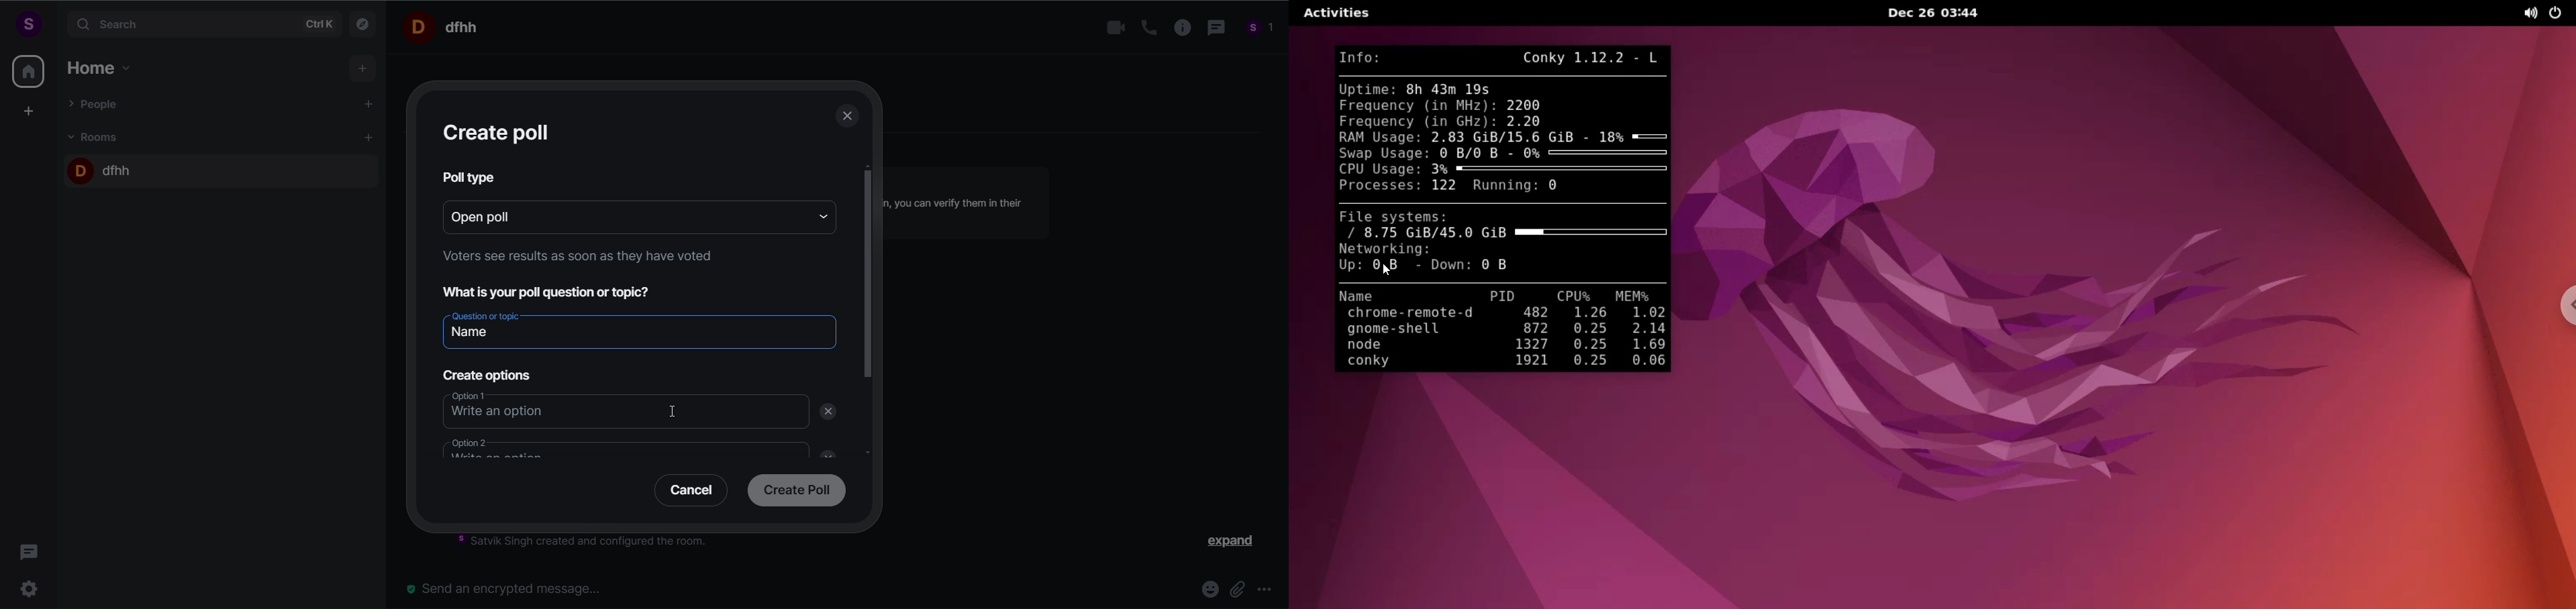  I want to click on Cursor, so click(683, 410).